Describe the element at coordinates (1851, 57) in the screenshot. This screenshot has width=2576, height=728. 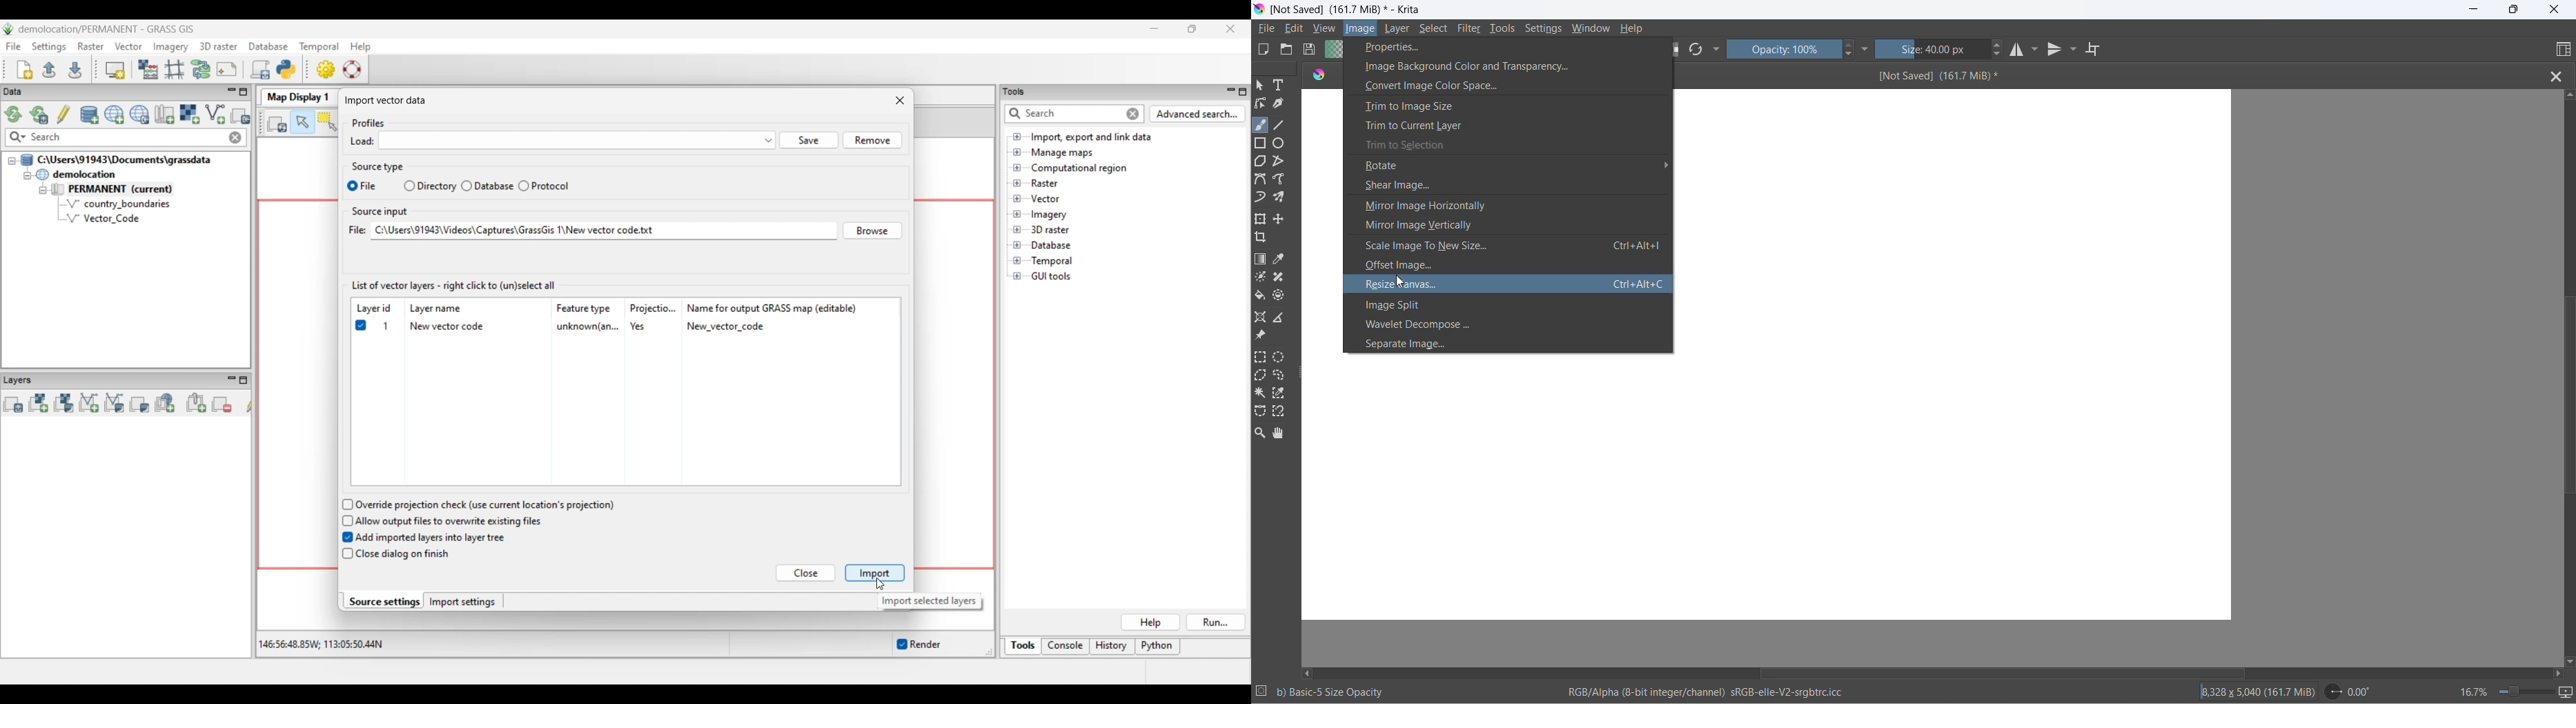
I see `decrement opacity` at that location.